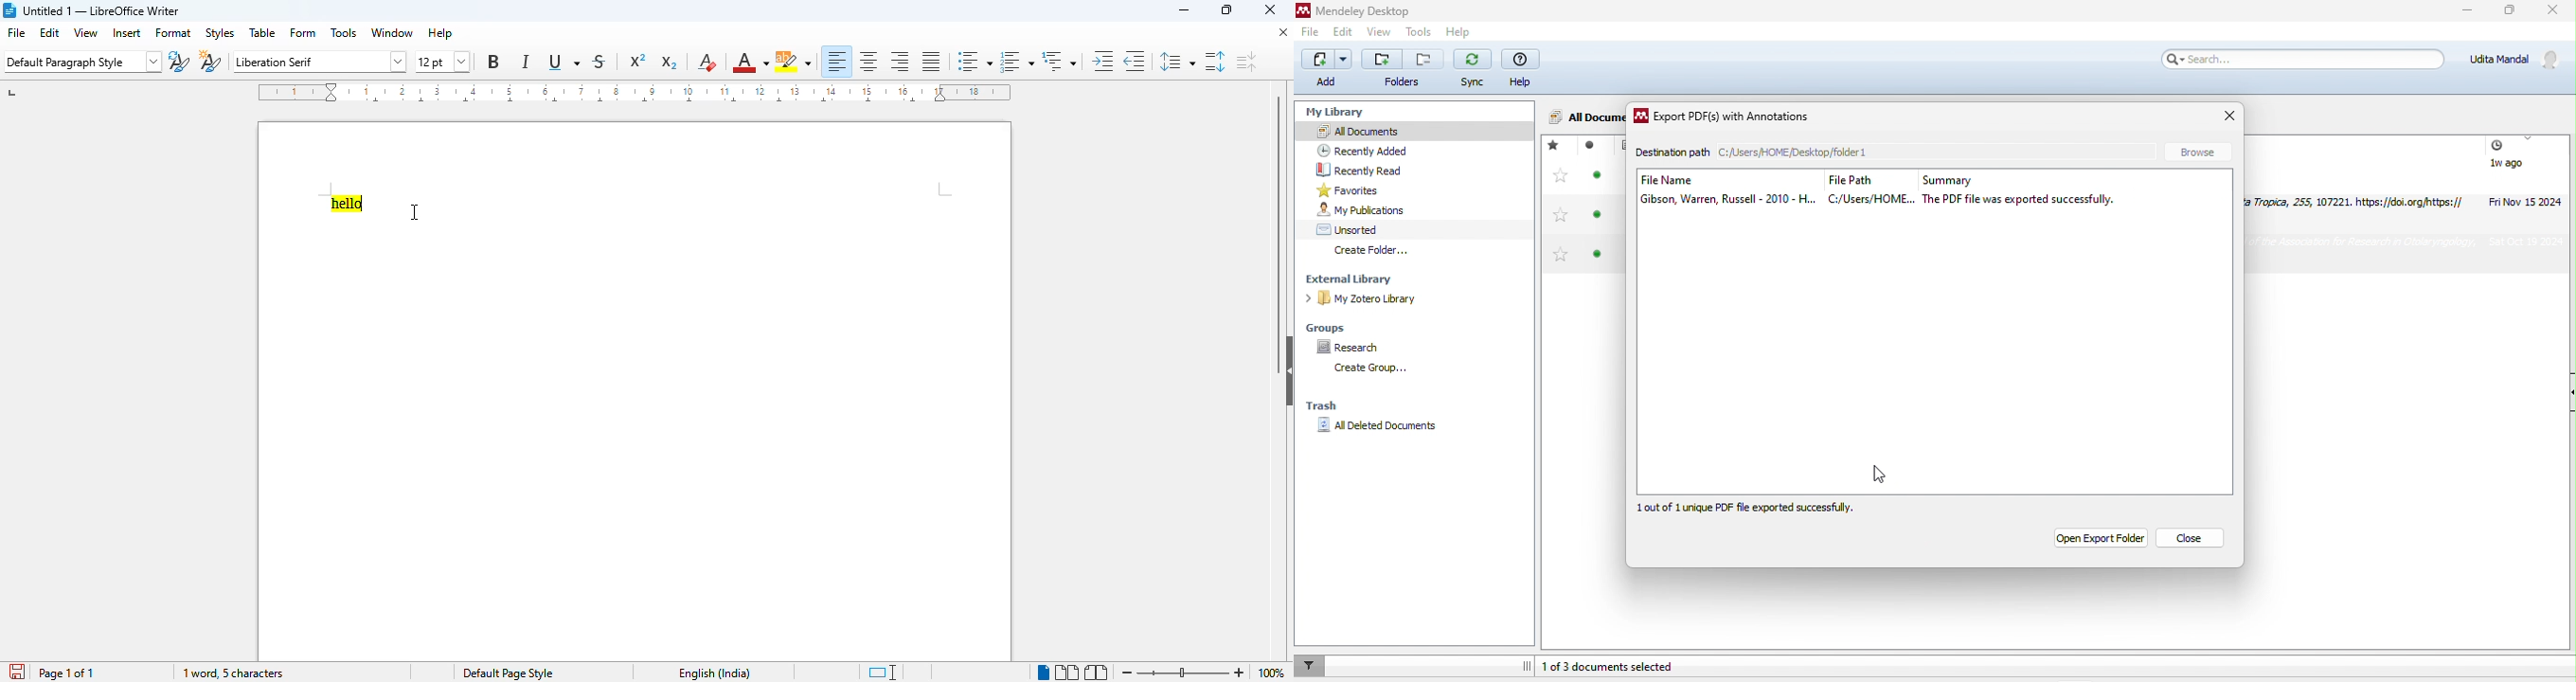  I want to click on ruler, so click(634, 92).